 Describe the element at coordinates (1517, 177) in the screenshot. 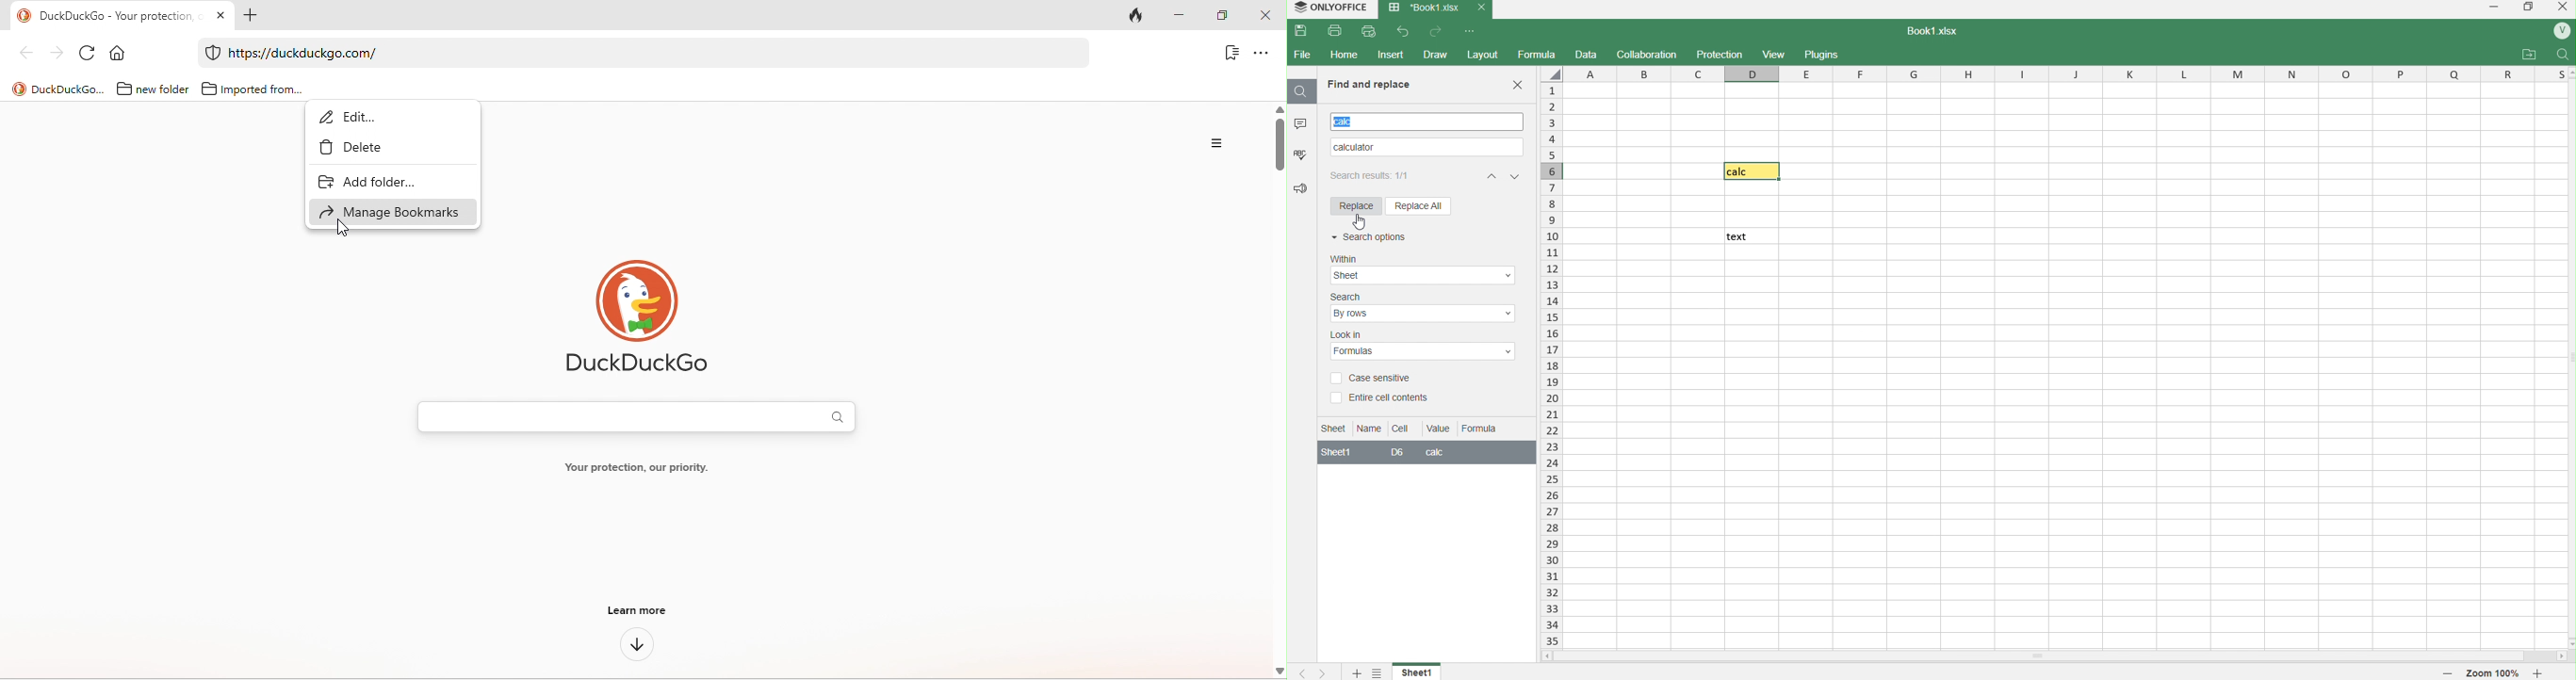

I see `previous match` at that location.